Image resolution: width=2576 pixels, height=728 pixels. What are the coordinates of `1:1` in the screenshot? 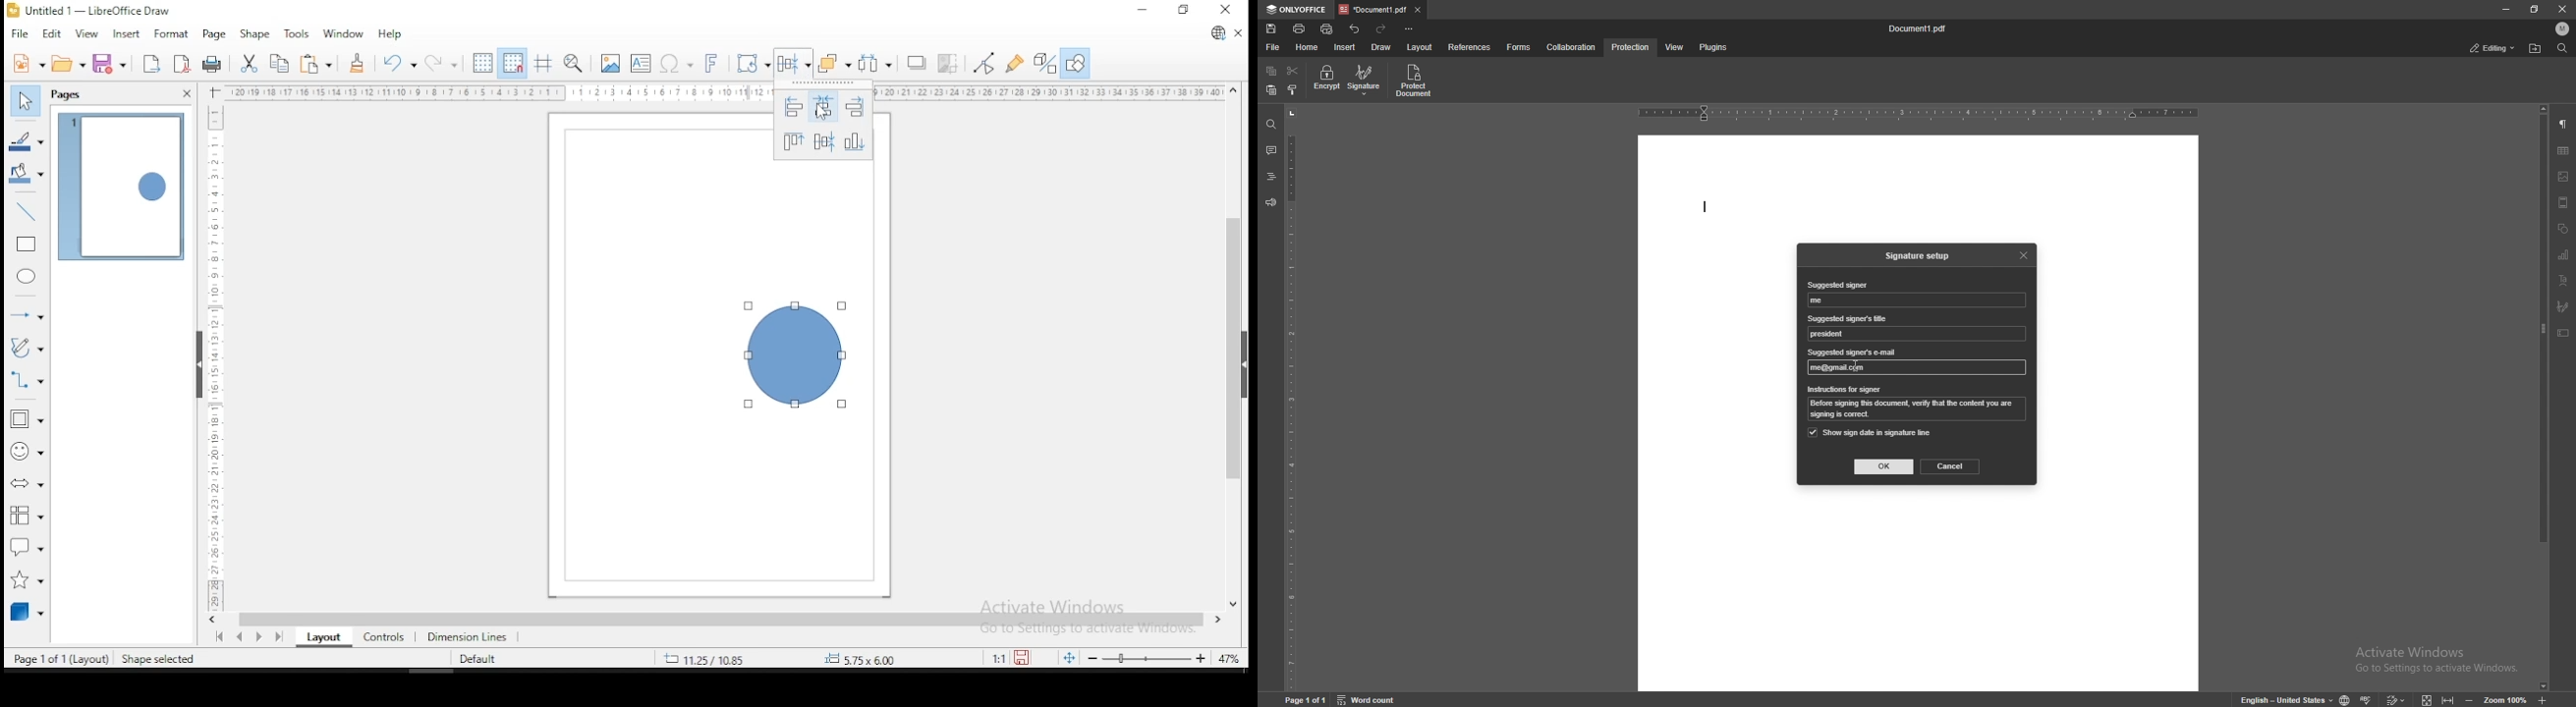 It's located at (997, 658).